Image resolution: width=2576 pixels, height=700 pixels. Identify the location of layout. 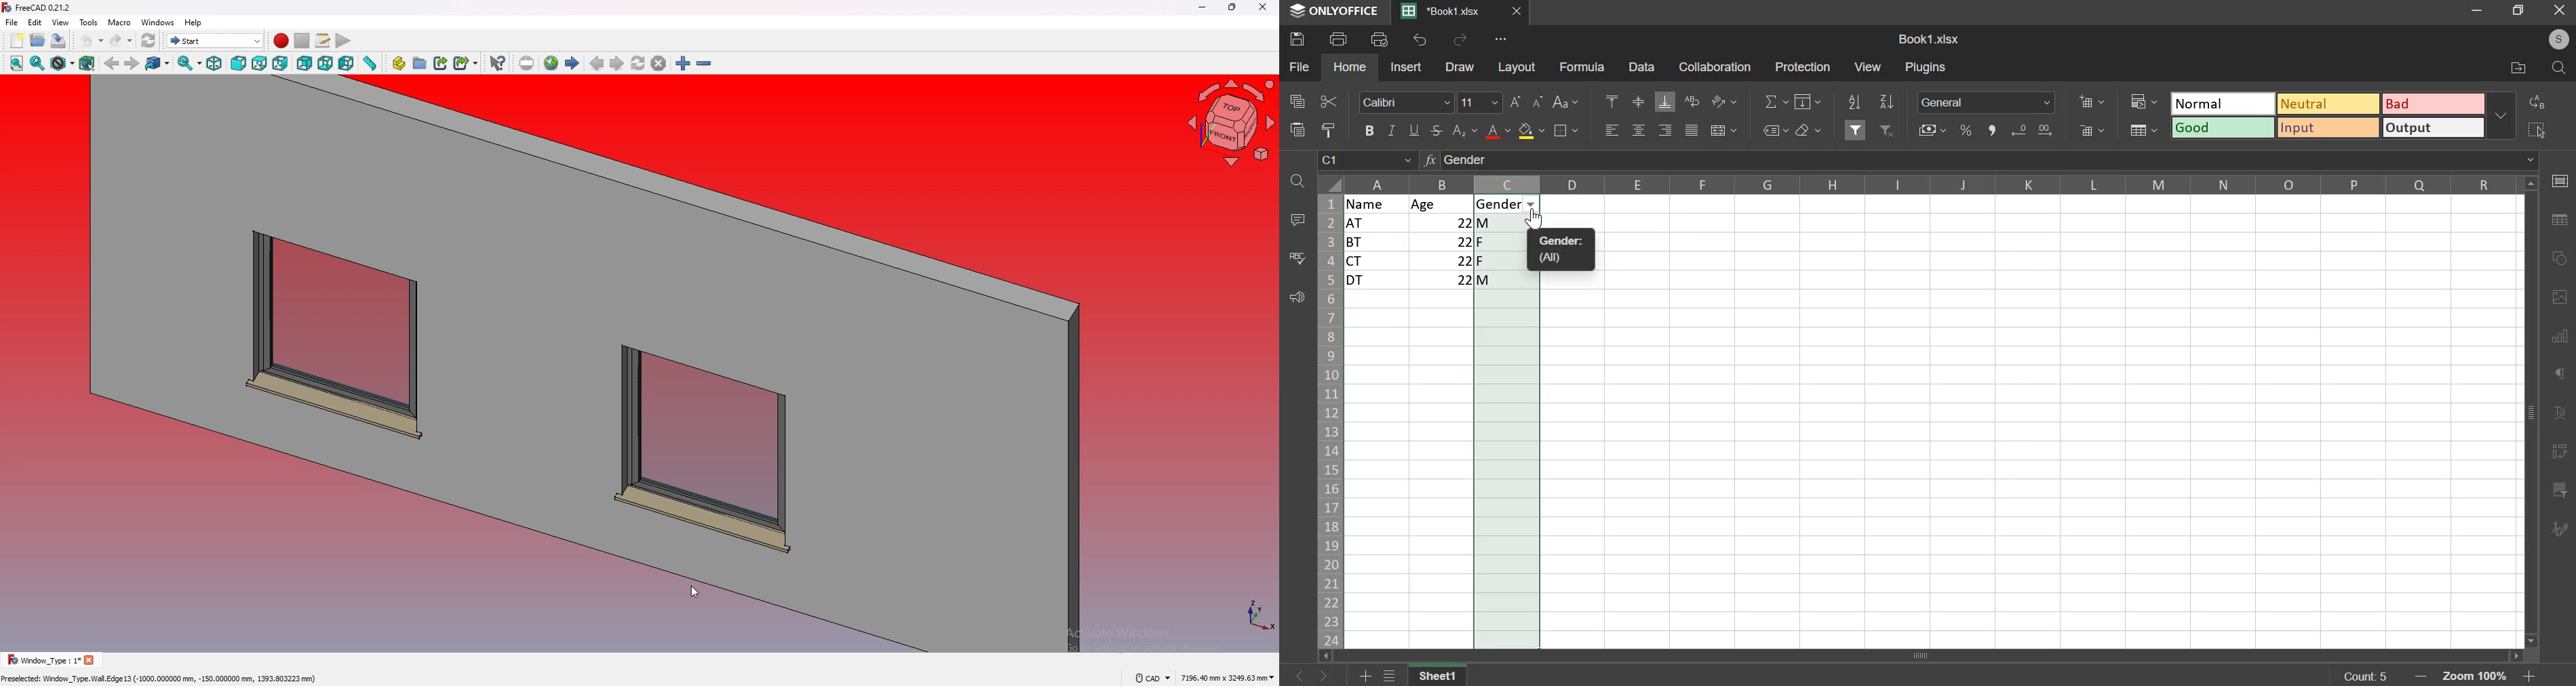
(1516, 66).